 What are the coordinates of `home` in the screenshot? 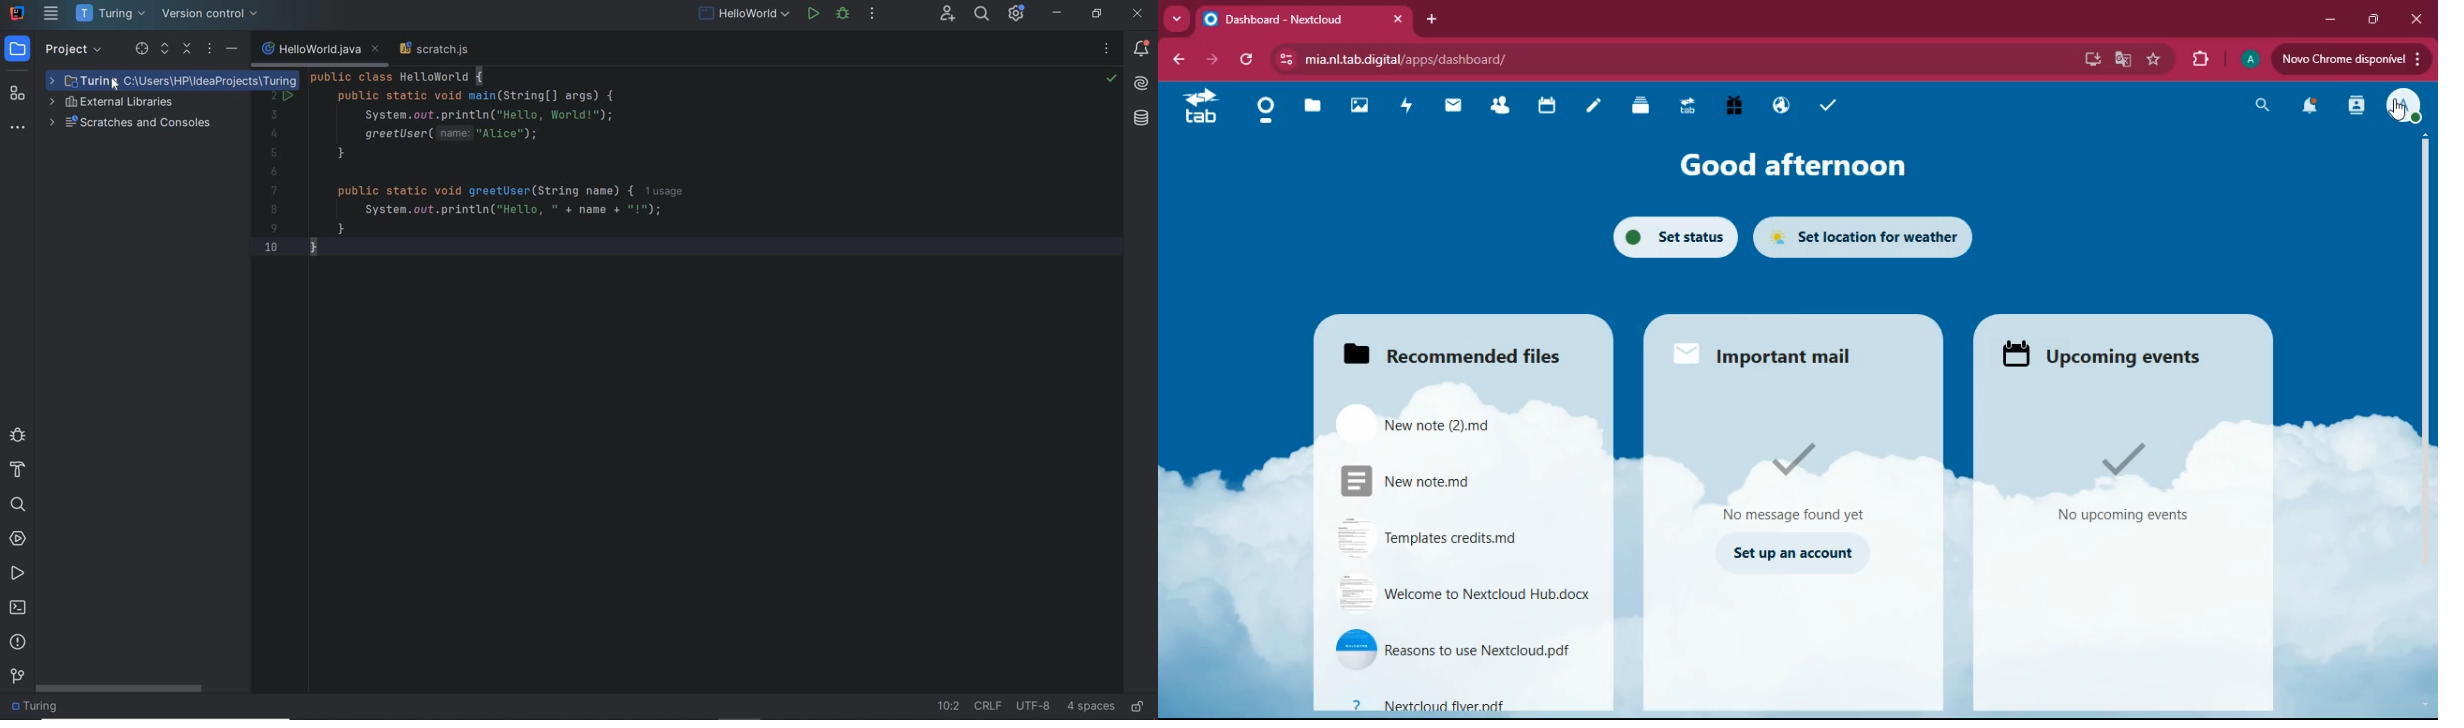 It's located at (1267, 112).